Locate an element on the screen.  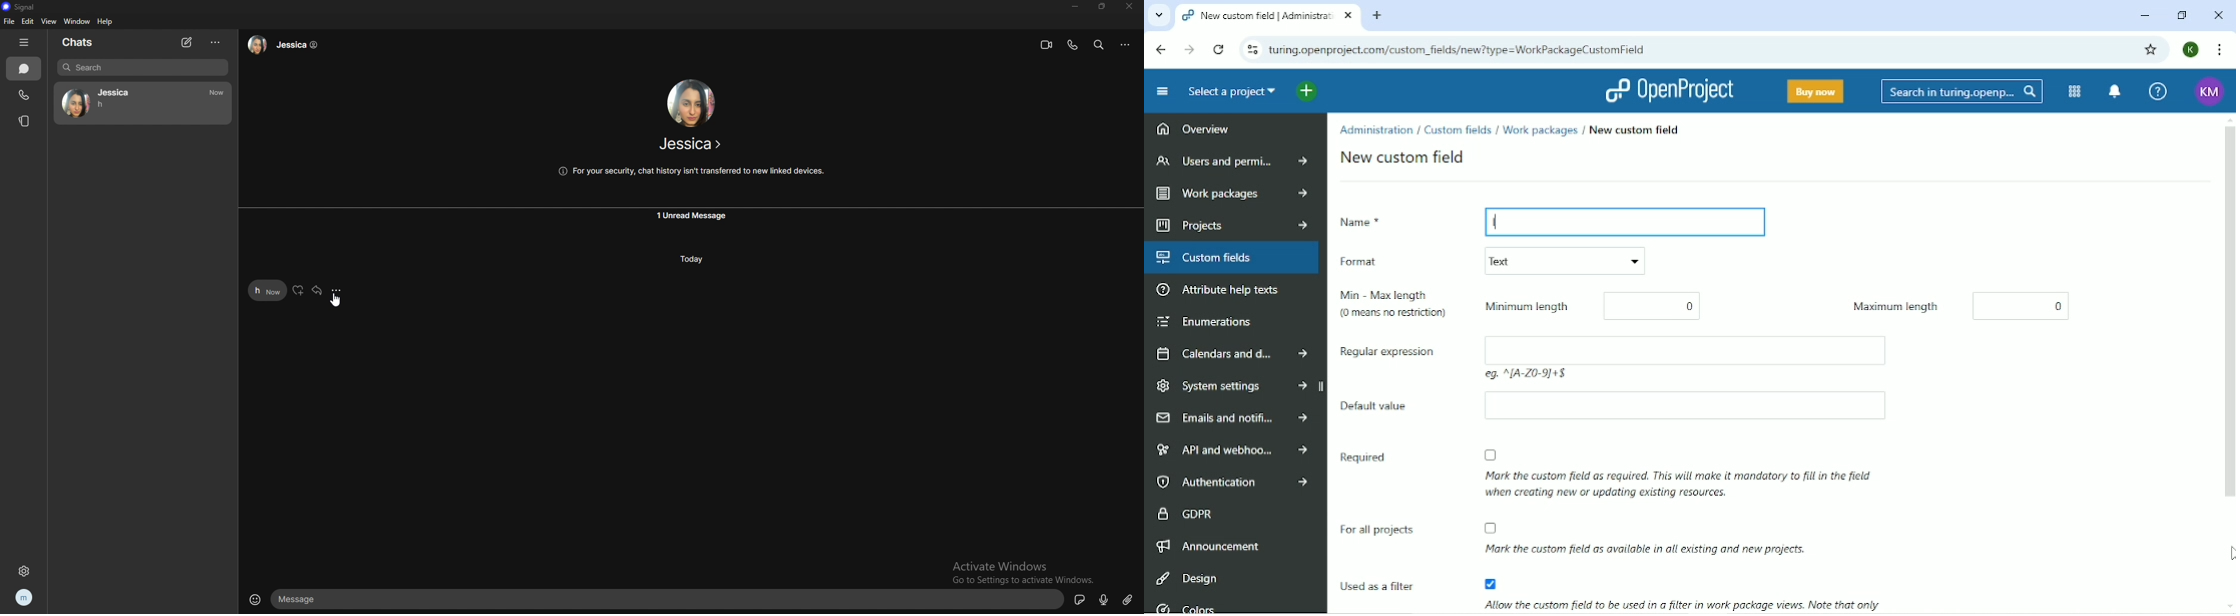
Min-Max length (0 means no restriction is located at coordinates (1392, 306).